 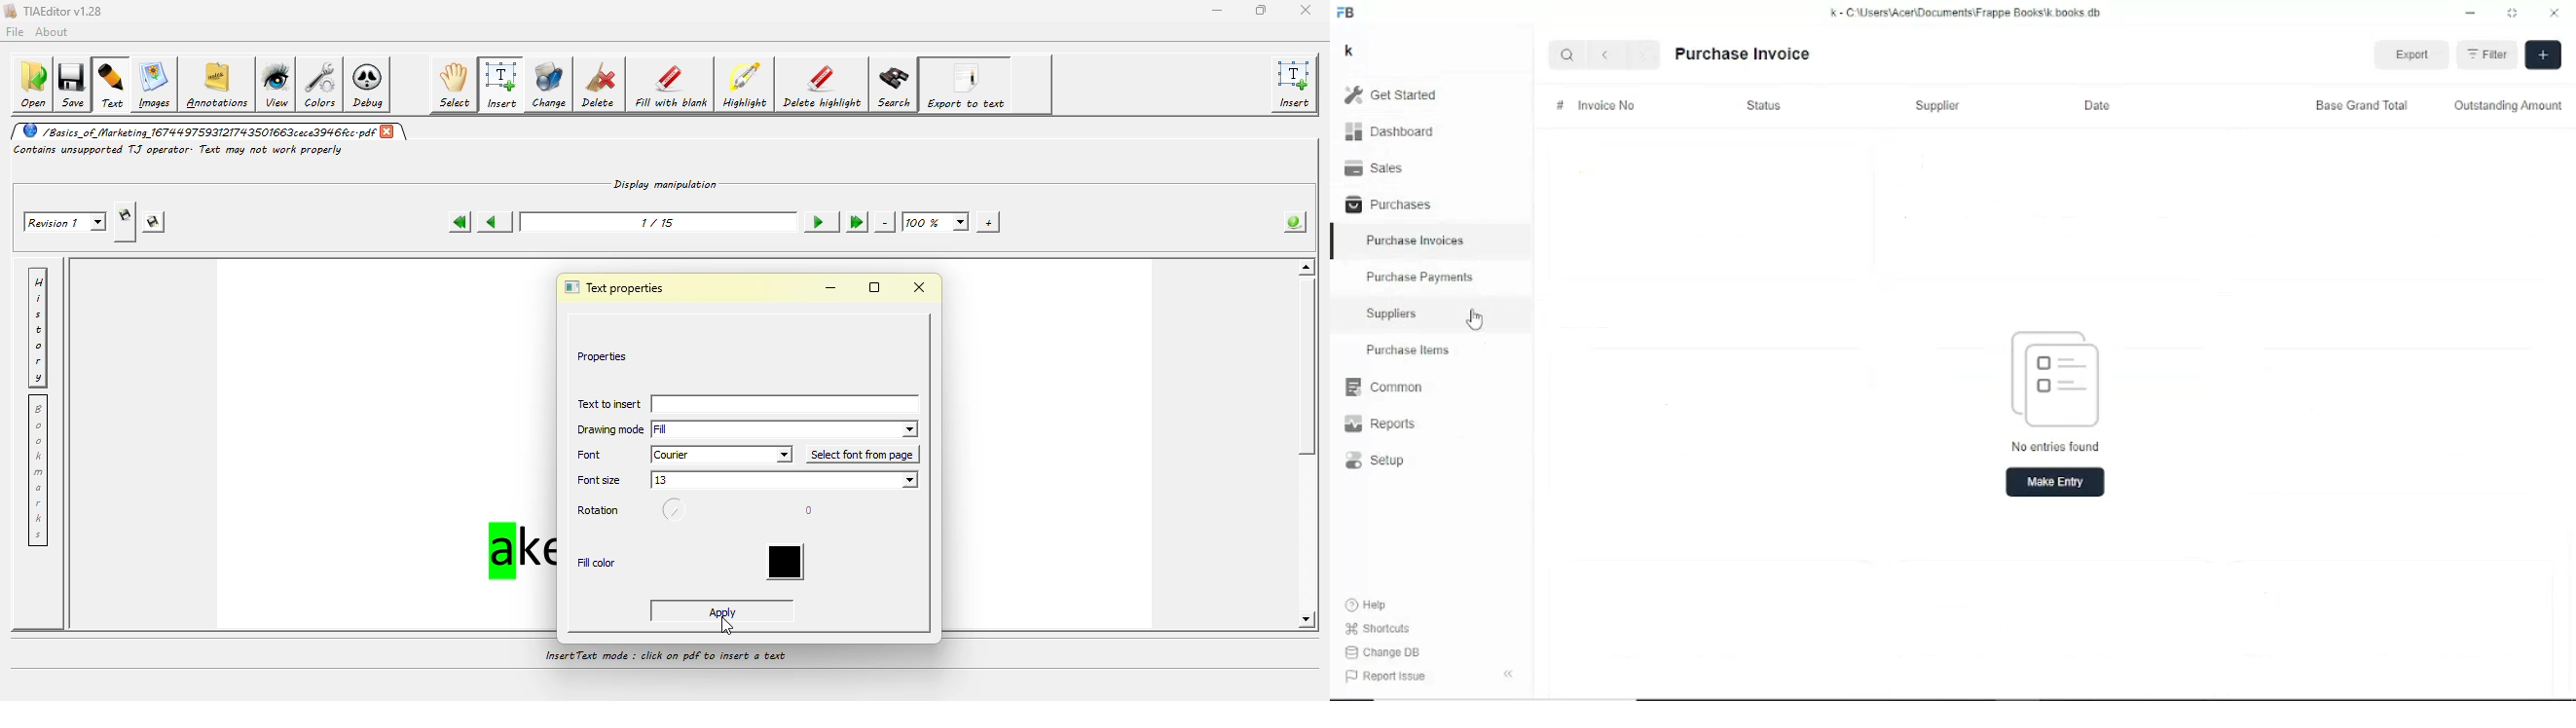 What do you see at coordinates (1391, 94) in the screenshot?
I see `Get started` at bounding box center [1391, 94].